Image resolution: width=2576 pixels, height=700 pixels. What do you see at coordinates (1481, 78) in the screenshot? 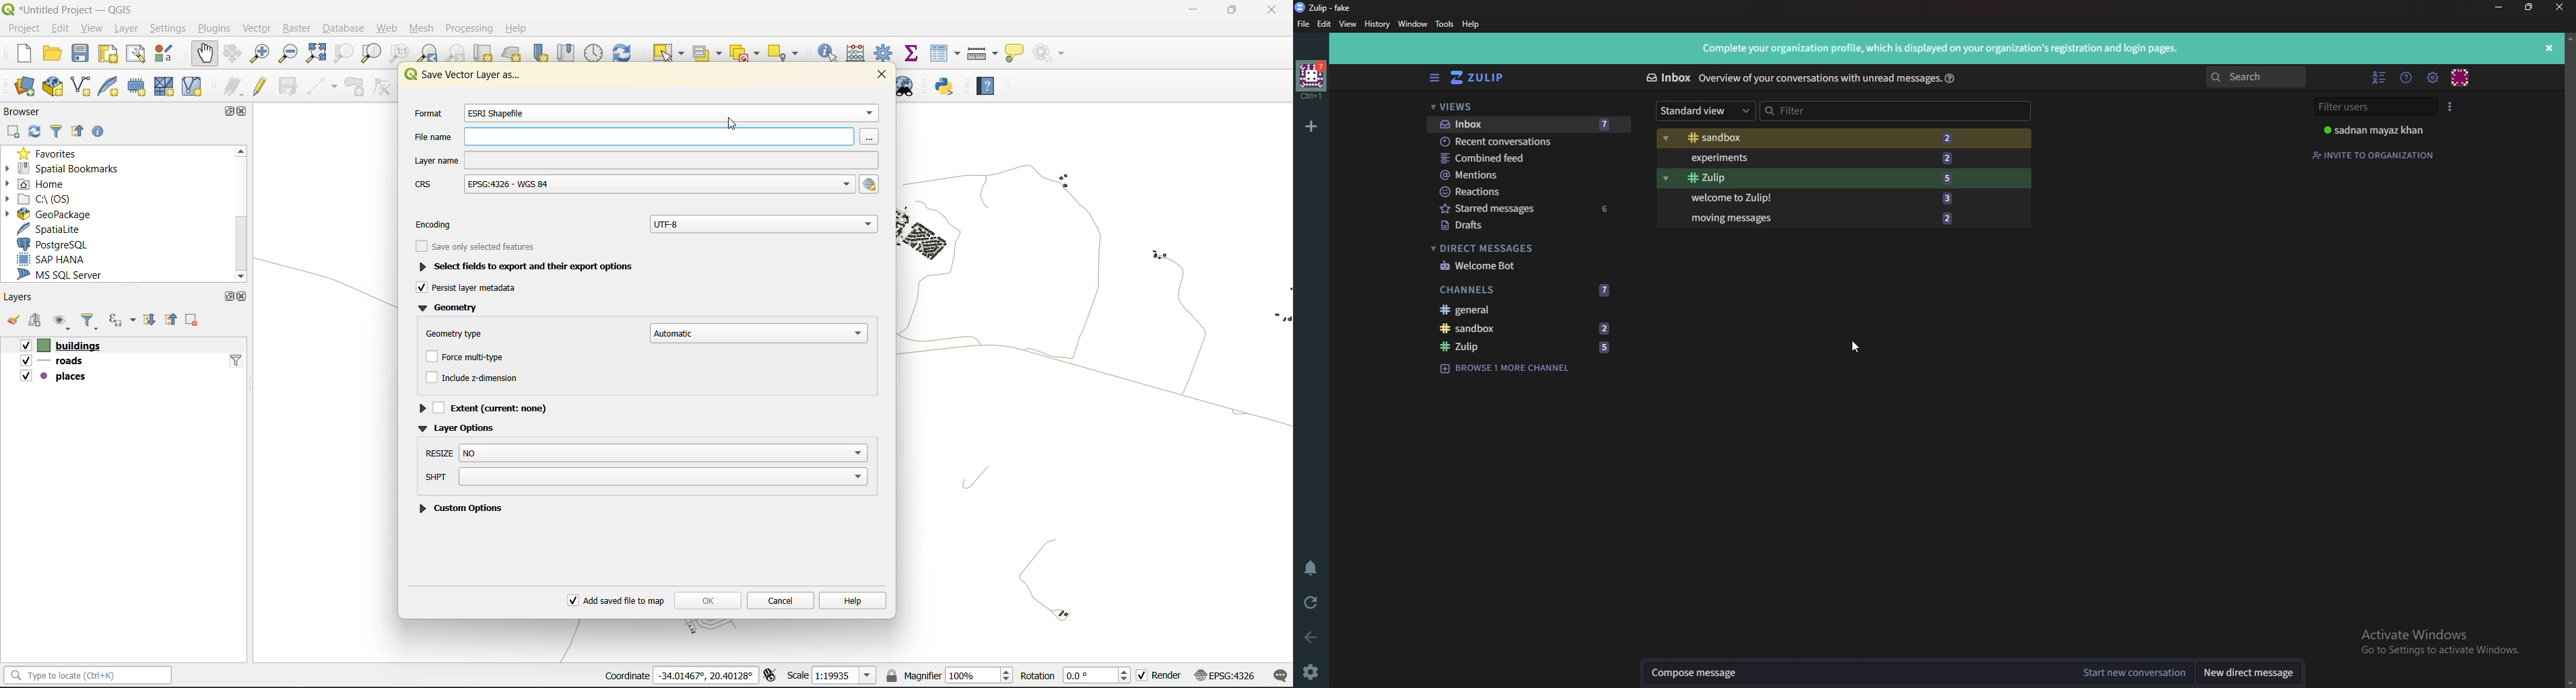
I see `Home view` at bounding box center [1481, 78].